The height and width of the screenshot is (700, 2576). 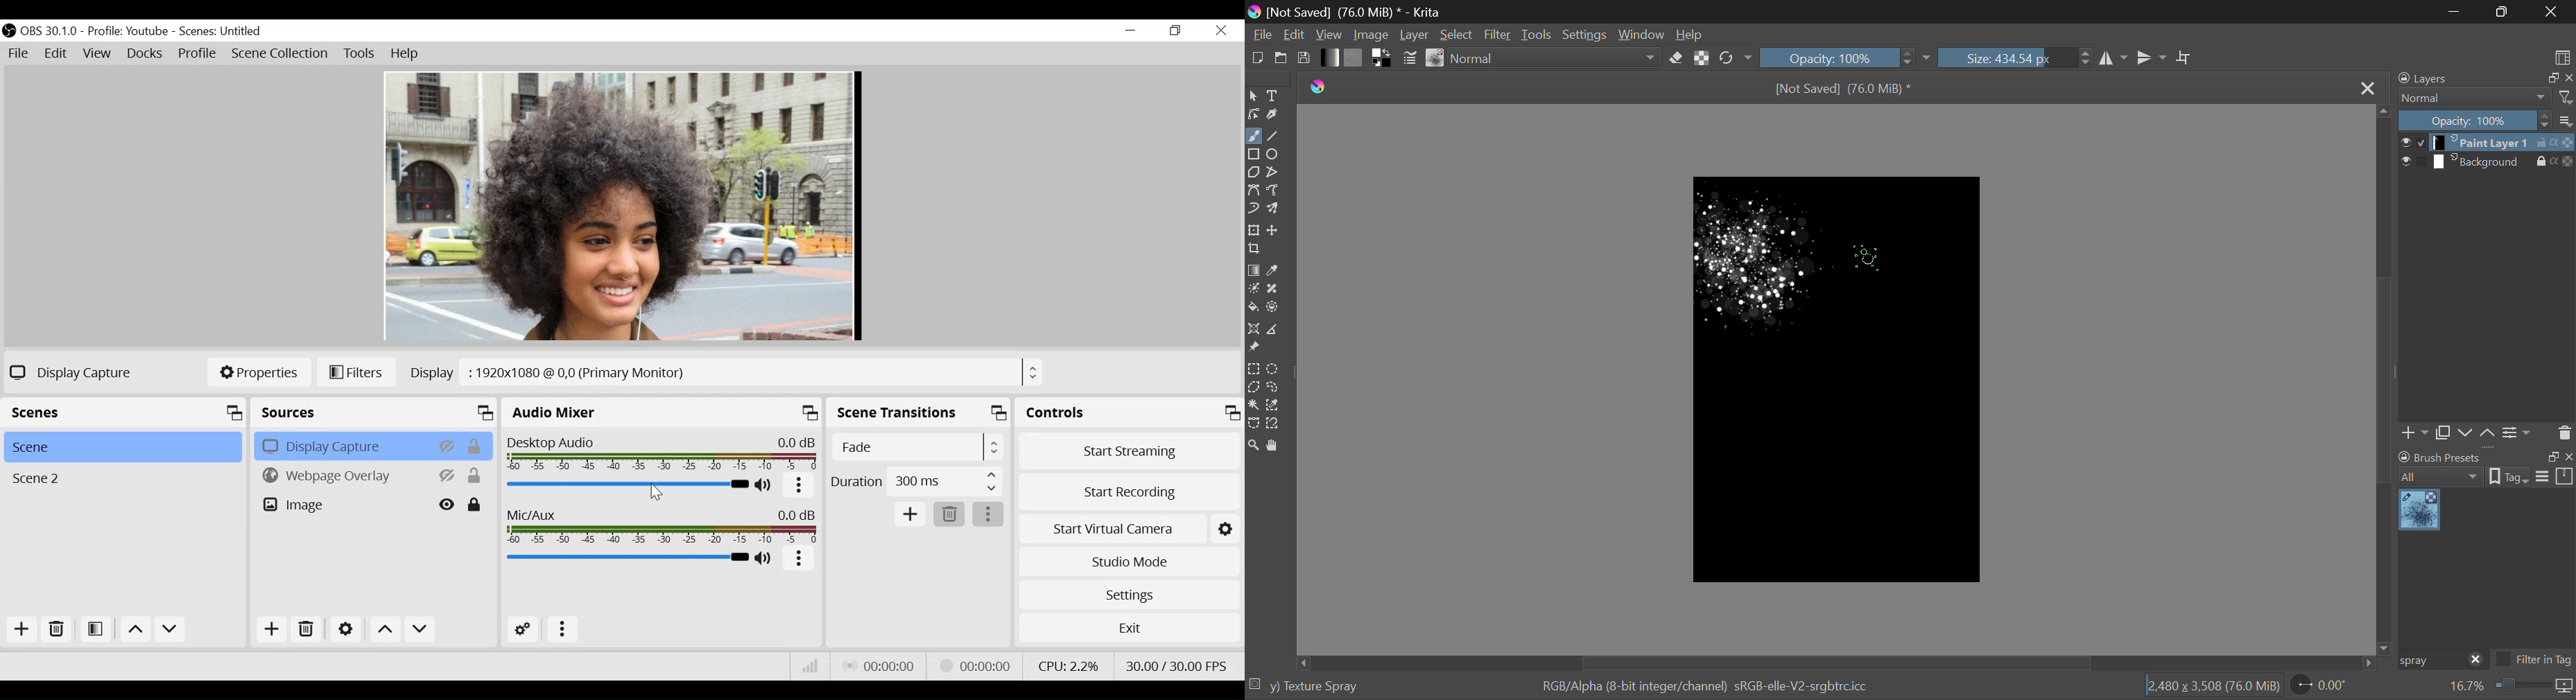 I want to click on Close, so click(x=1221, y=31).